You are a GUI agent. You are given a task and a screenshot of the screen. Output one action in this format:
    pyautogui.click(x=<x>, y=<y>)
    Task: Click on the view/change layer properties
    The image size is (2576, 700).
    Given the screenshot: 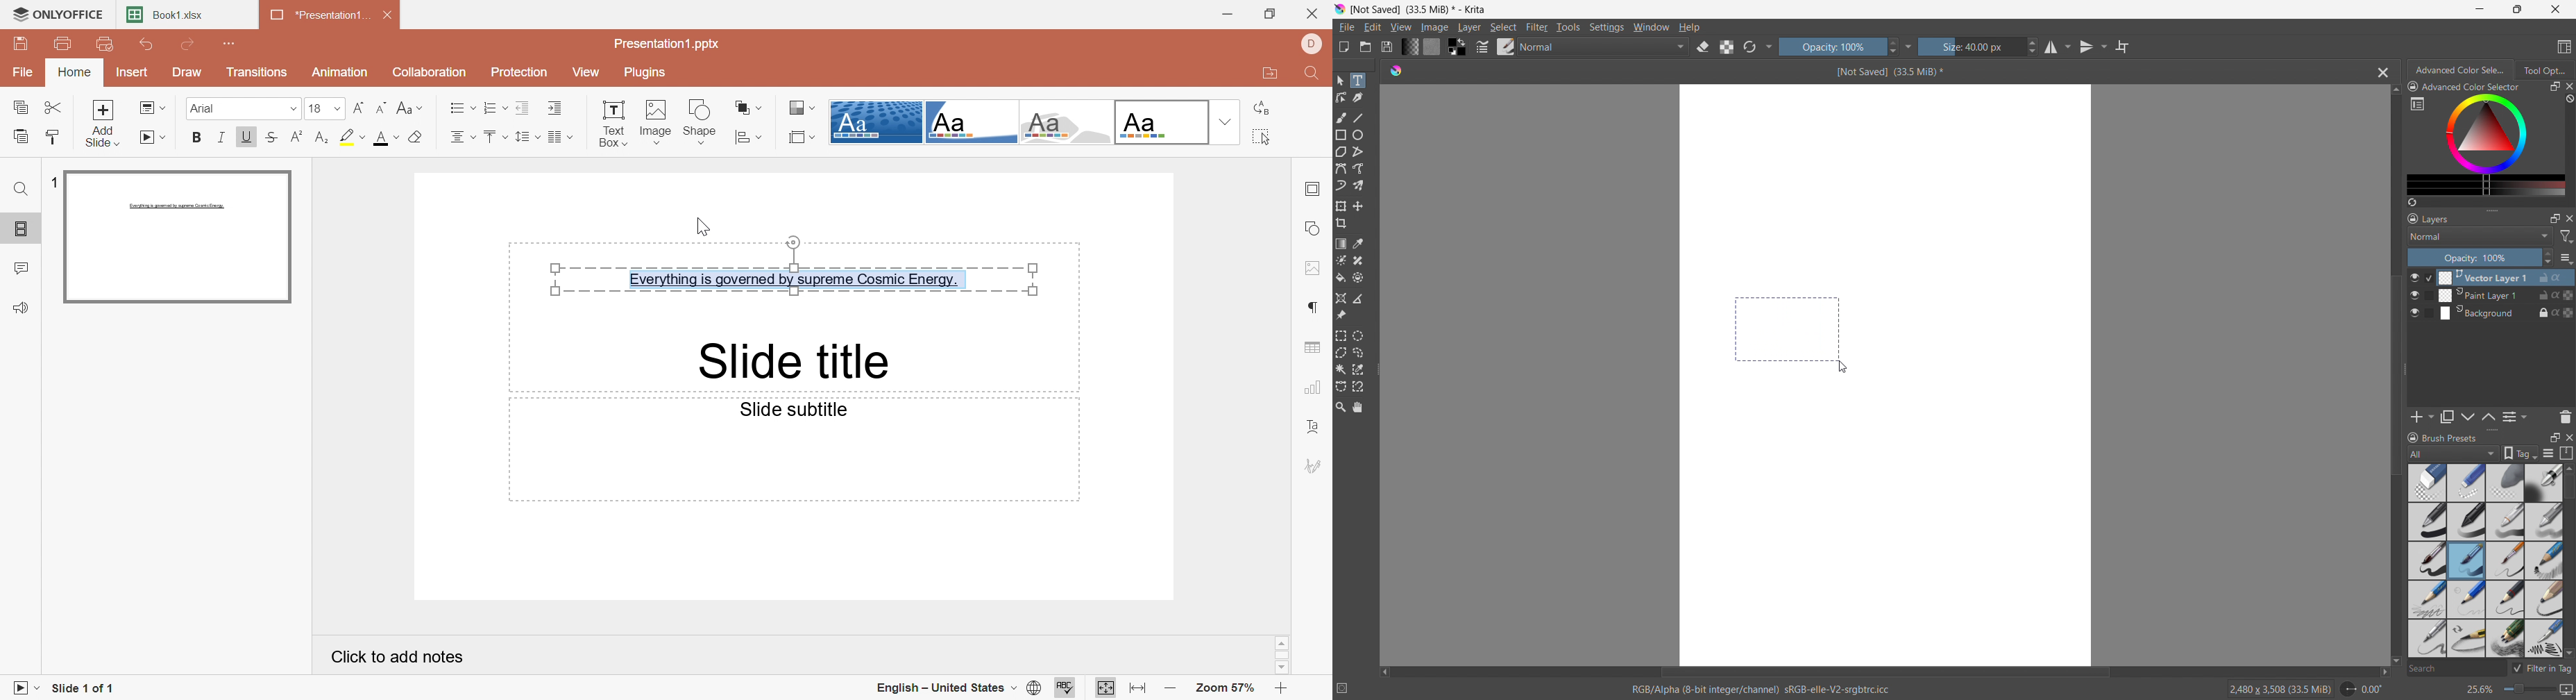 What is the action you would take?
    pyautogui.click(x=2514, y=416)
    